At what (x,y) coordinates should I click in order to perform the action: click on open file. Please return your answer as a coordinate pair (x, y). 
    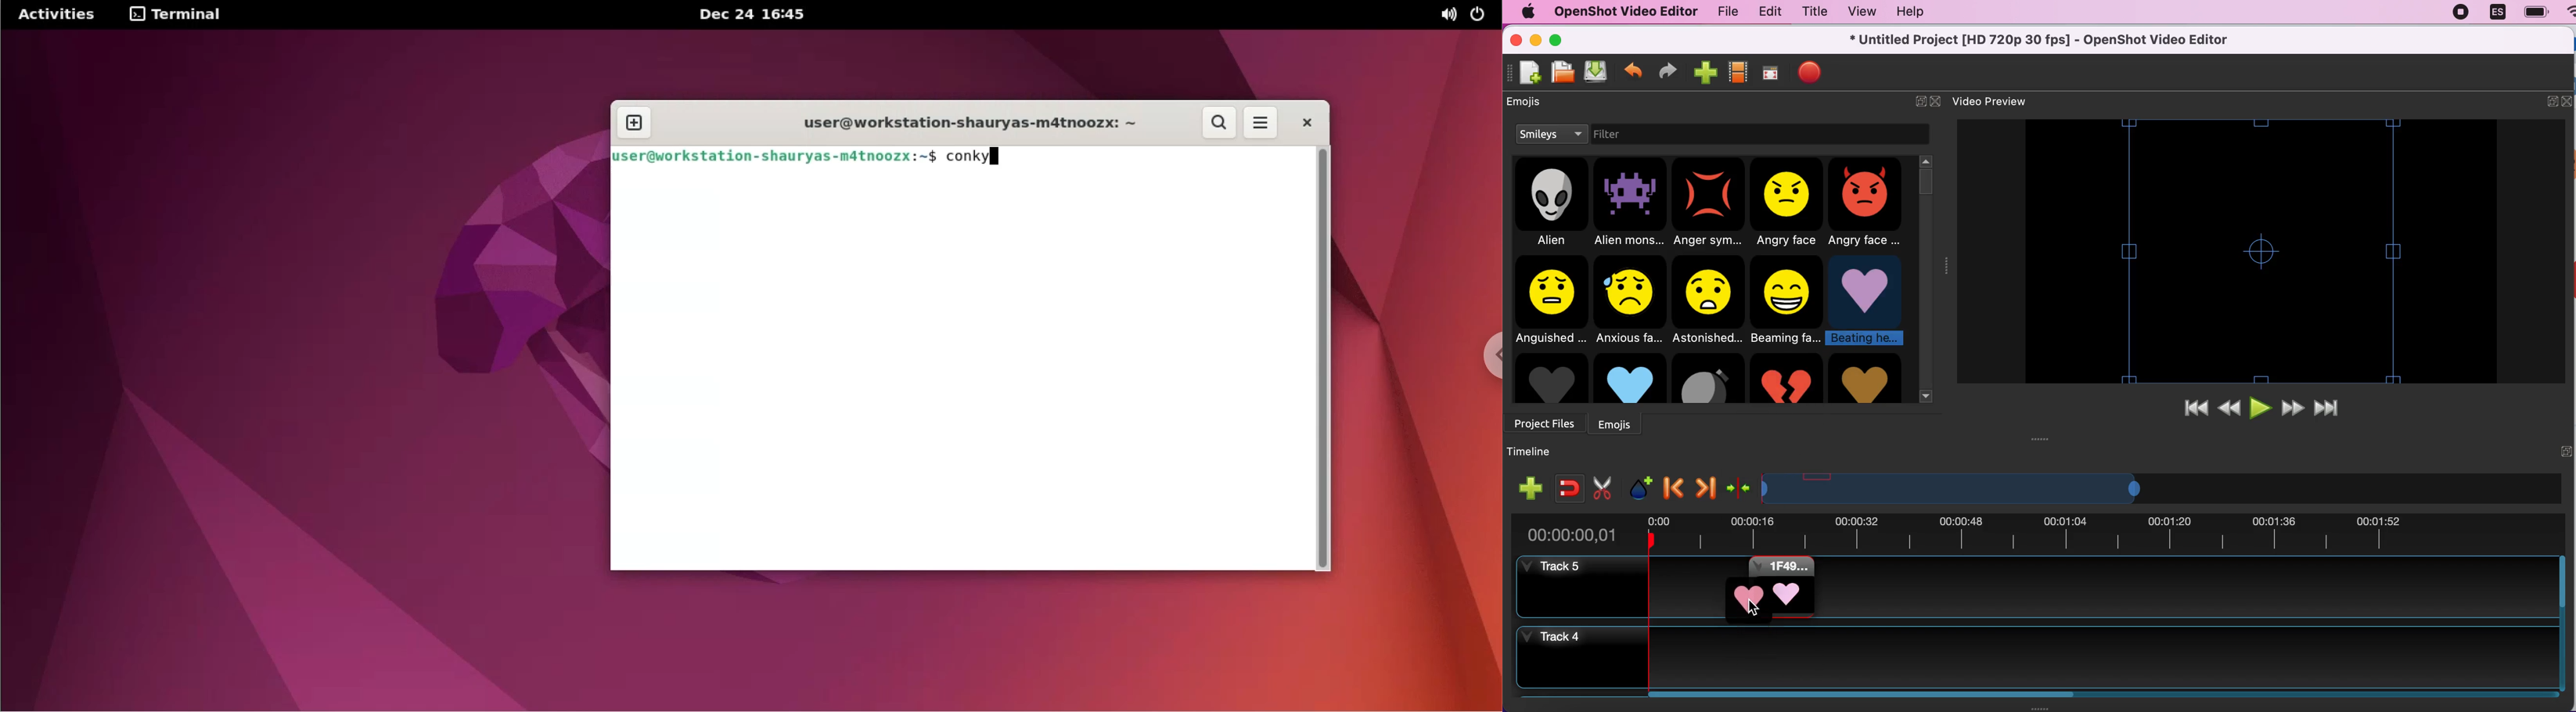
    Looking at the image, I should click on (1560, 73).